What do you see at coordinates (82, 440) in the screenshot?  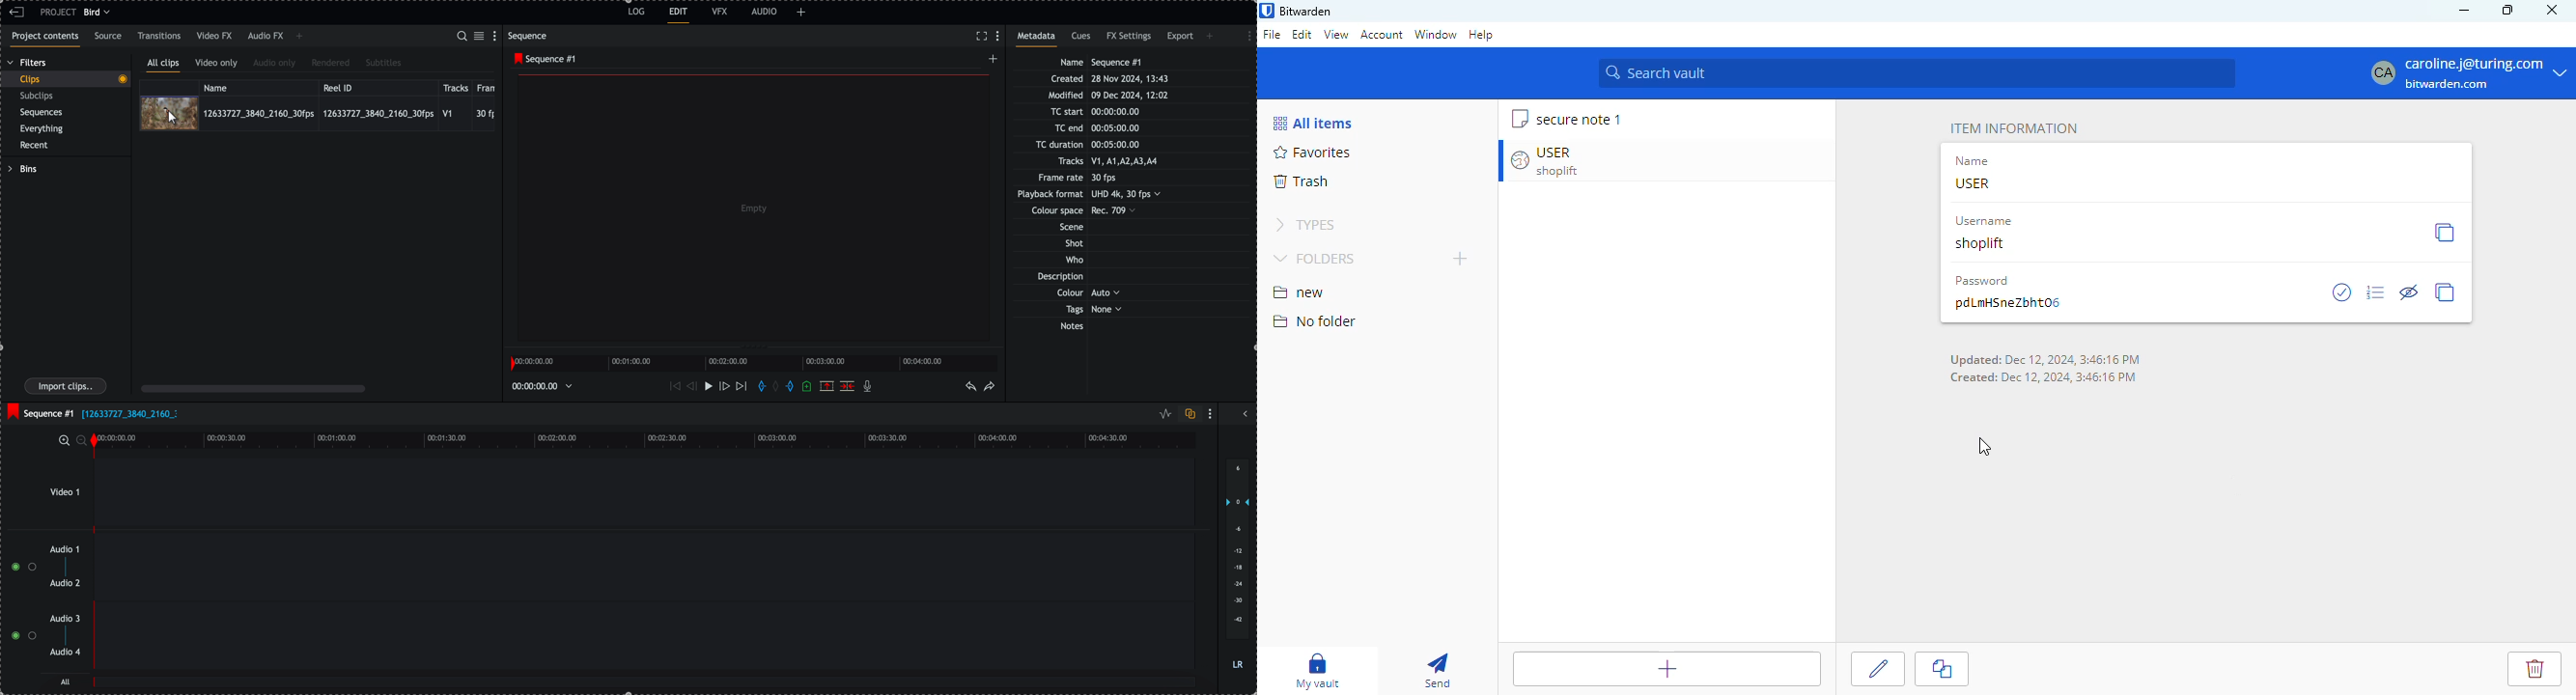 I see `zoom ouy` at bounding box center [82, 440].